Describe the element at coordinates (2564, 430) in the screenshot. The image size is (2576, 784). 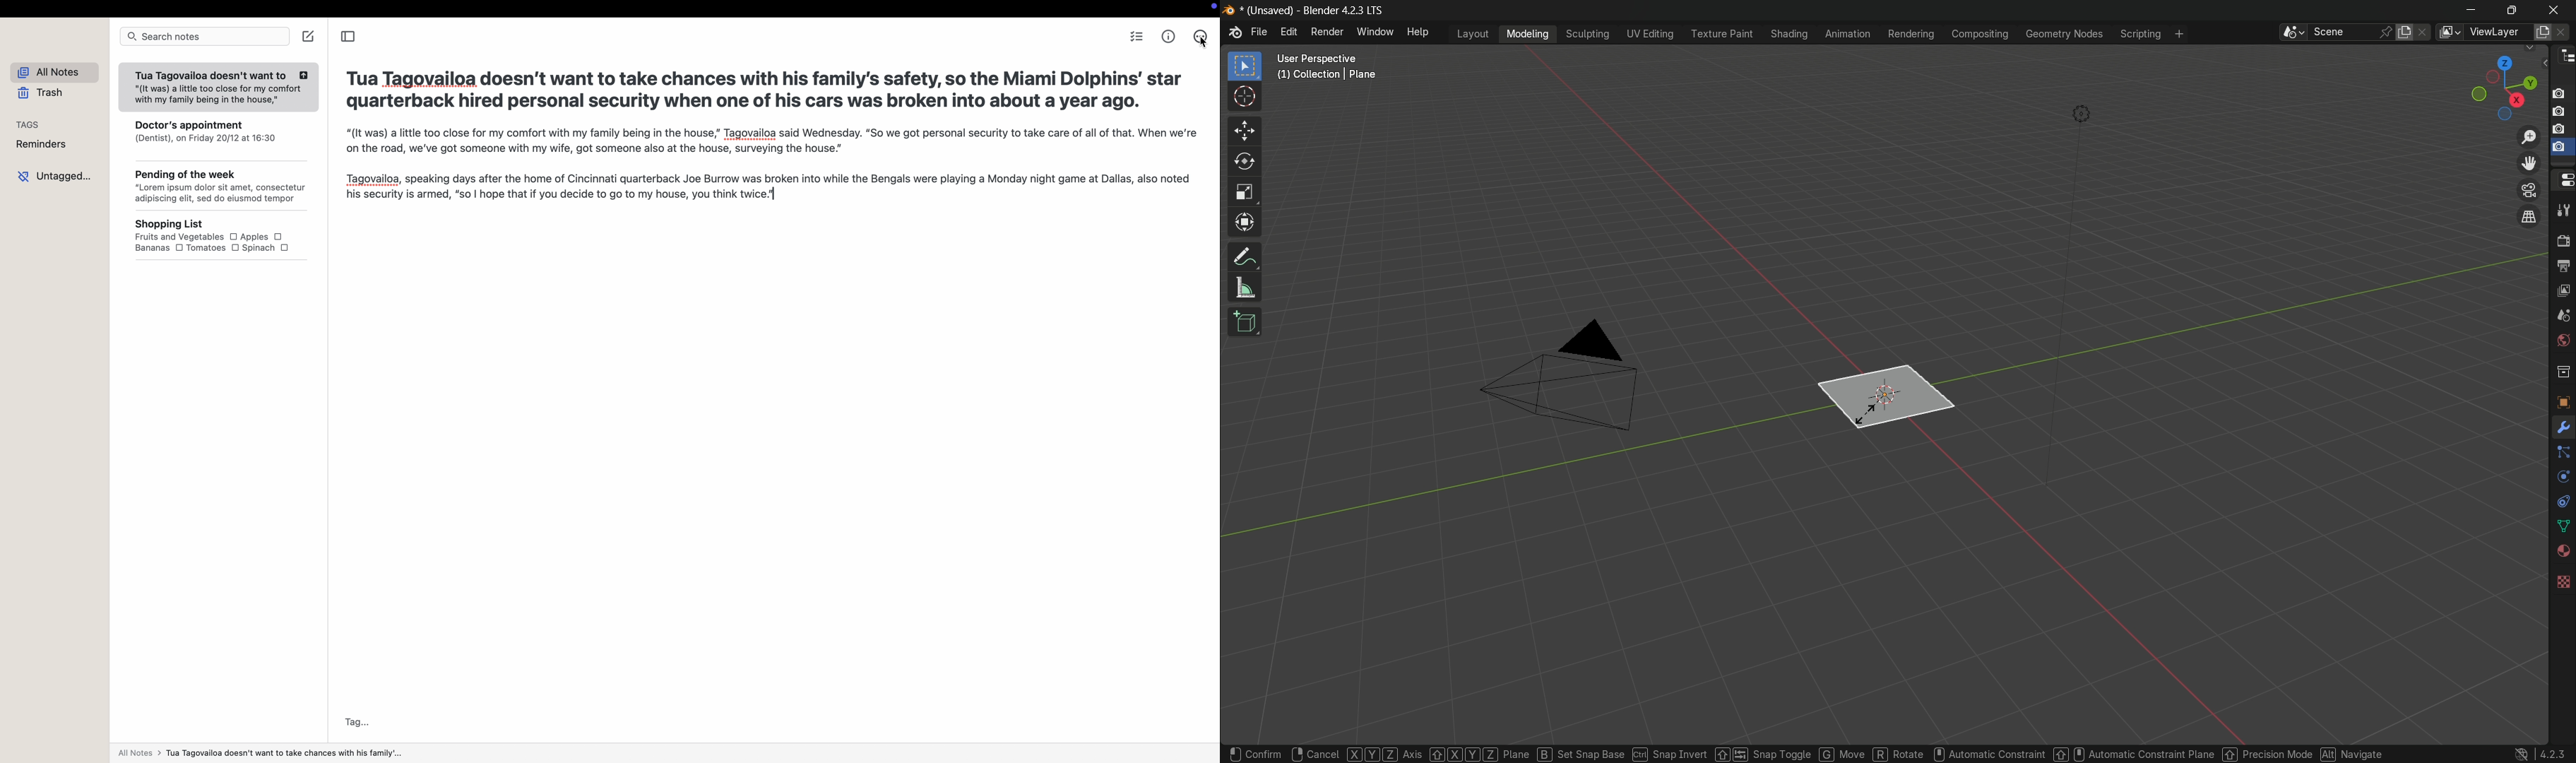
I see `tools` at that location.